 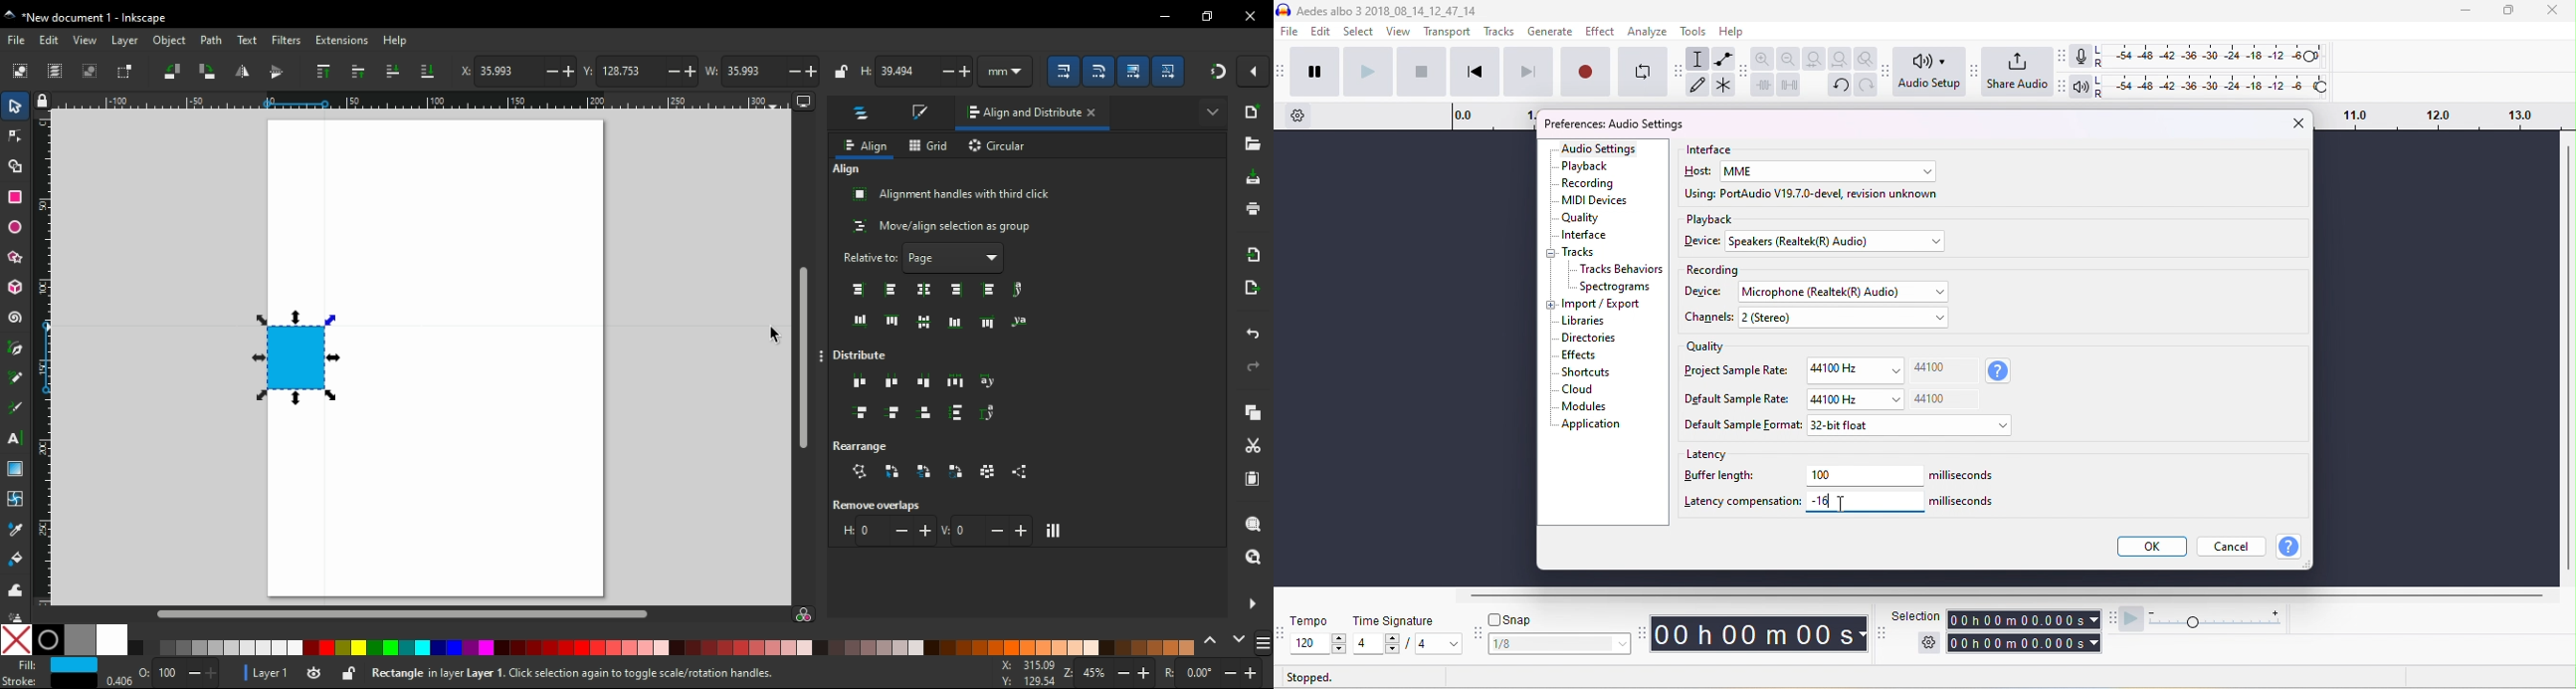 I want to click on zoom selection, so click(x=1254, y=526).